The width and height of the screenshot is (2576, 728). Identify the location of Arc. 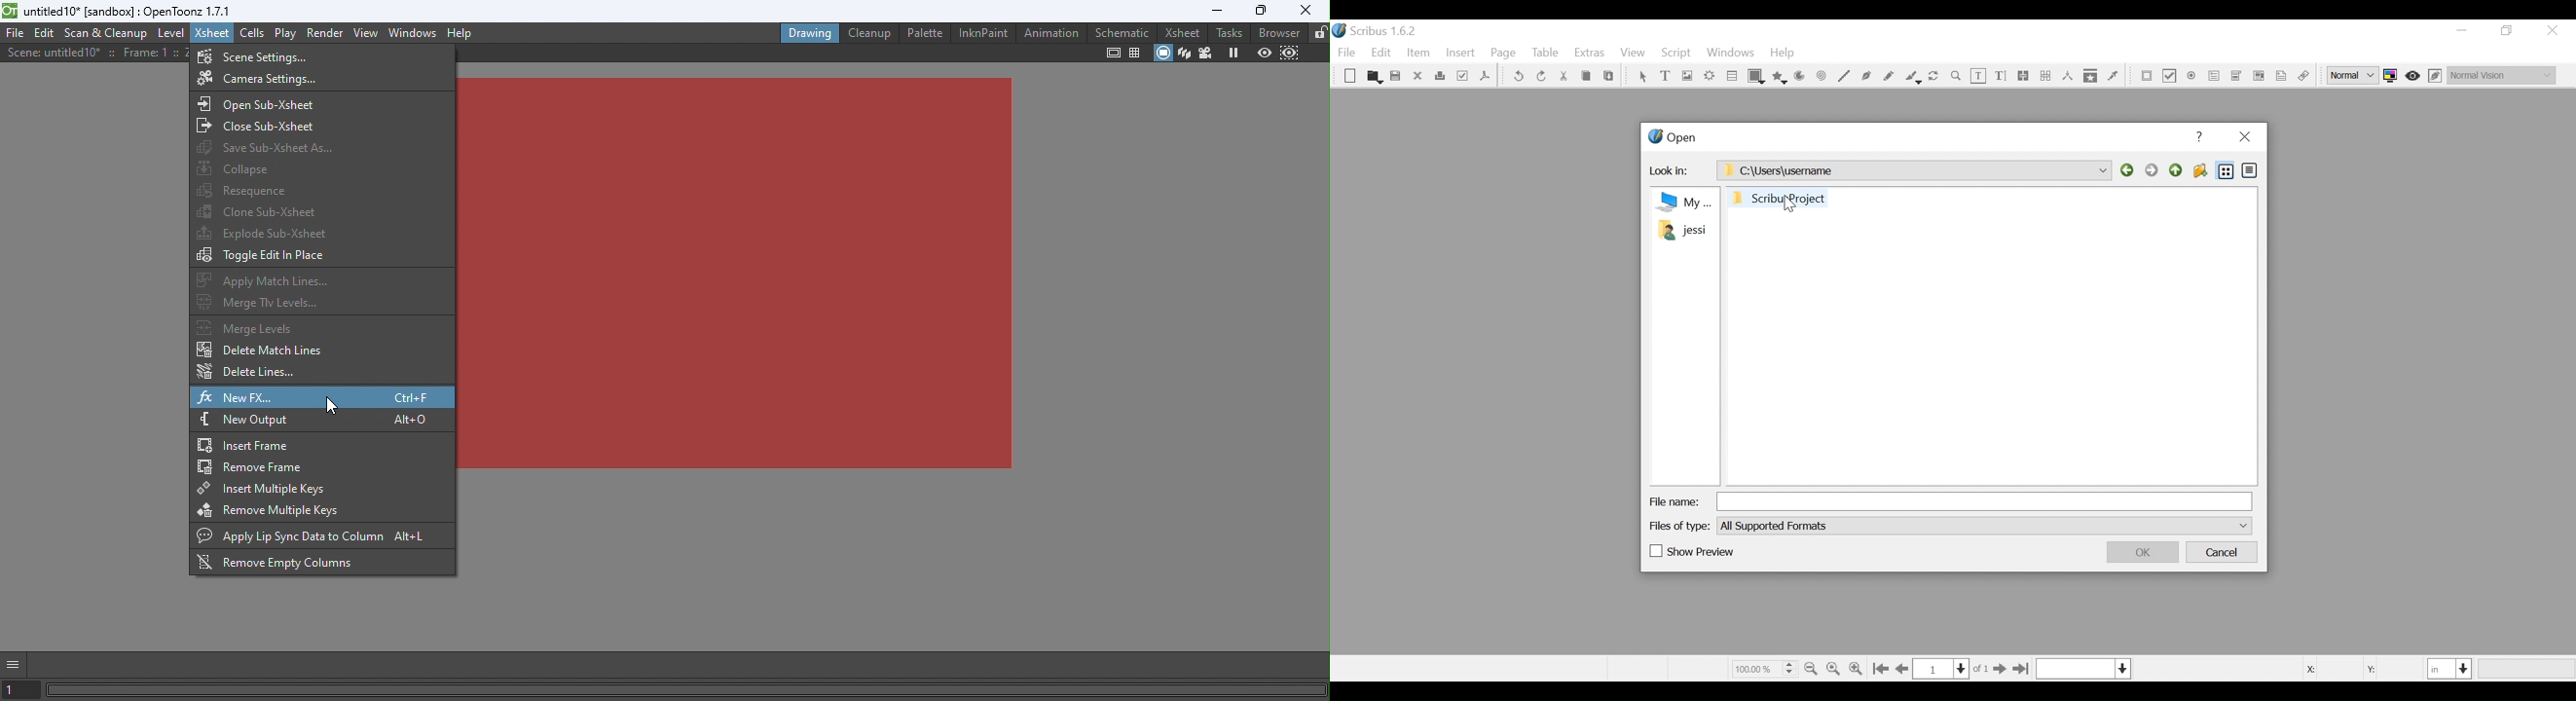
(1800, 77).